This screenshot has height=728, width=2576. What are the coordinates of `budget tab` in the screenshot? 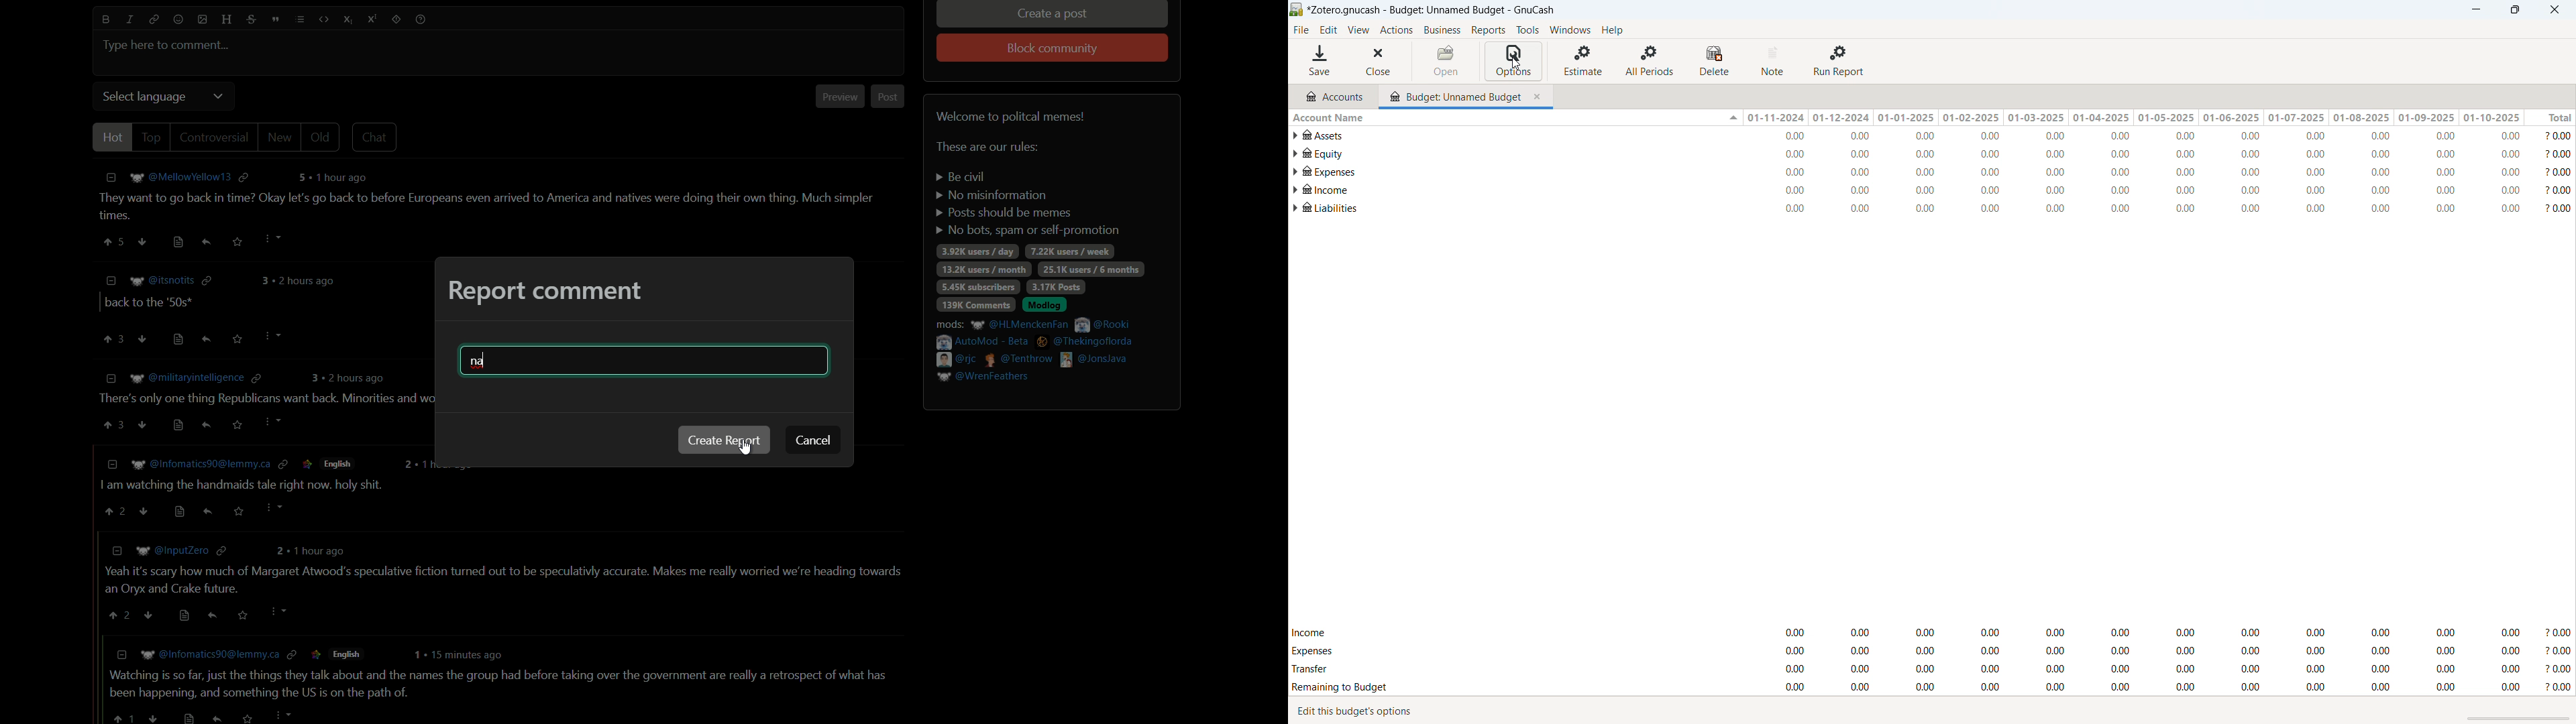 It's located at (1455, 93).